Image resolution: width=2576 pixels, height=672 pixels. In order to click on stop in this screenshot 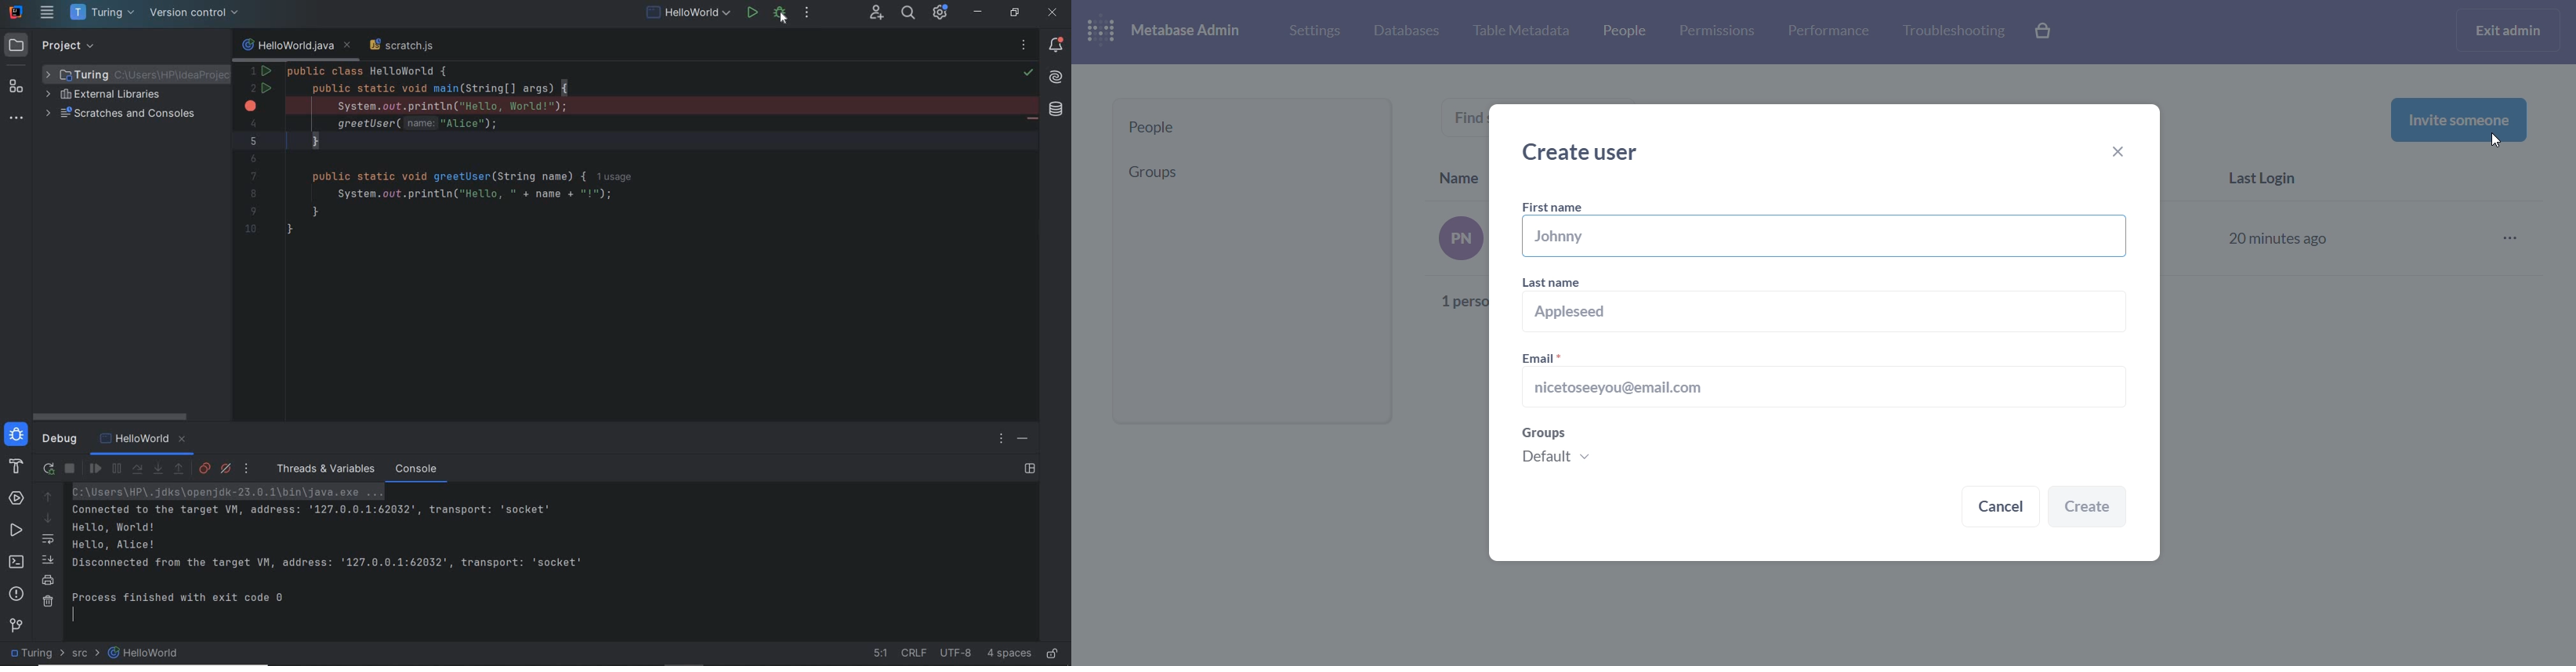, I will do `click(71, 469)`.